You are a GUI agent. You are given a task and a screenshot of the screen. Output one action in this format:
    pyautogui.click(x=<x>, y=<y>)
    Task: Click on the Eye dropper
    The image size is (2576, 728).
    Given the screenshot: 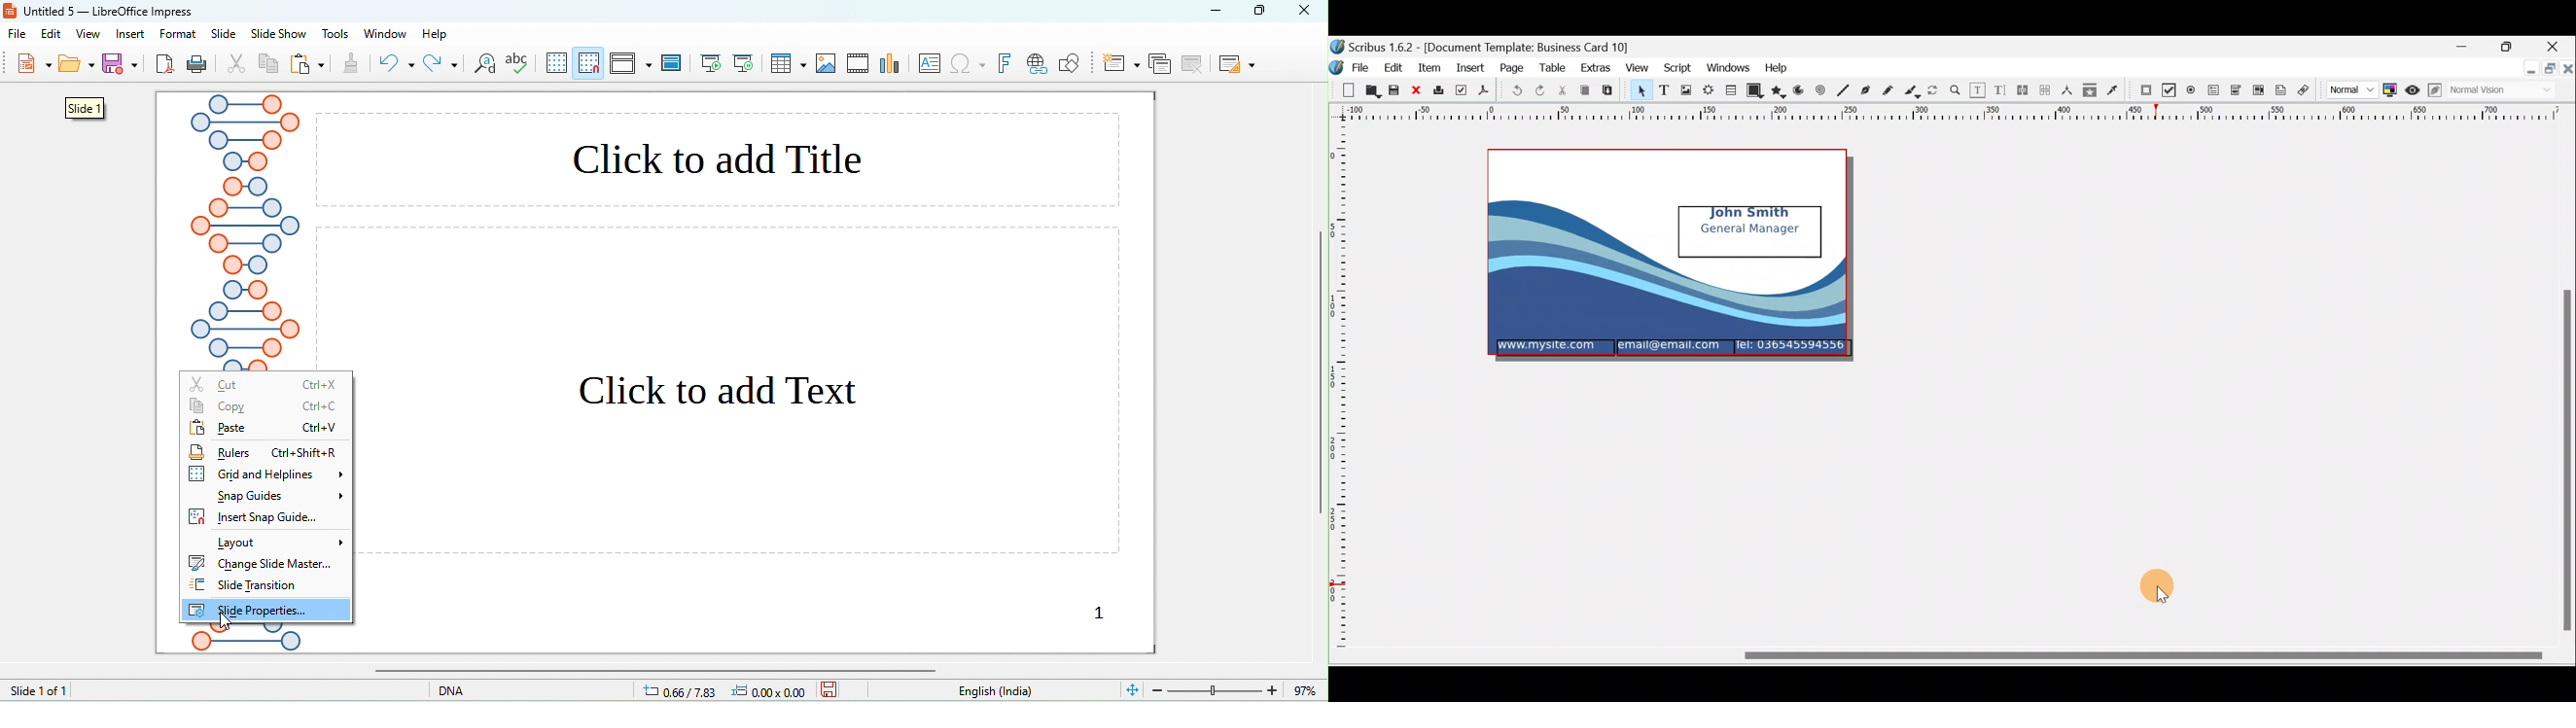 What is the action you would take?
    pyautogui.click(x=2115, y=89)
    